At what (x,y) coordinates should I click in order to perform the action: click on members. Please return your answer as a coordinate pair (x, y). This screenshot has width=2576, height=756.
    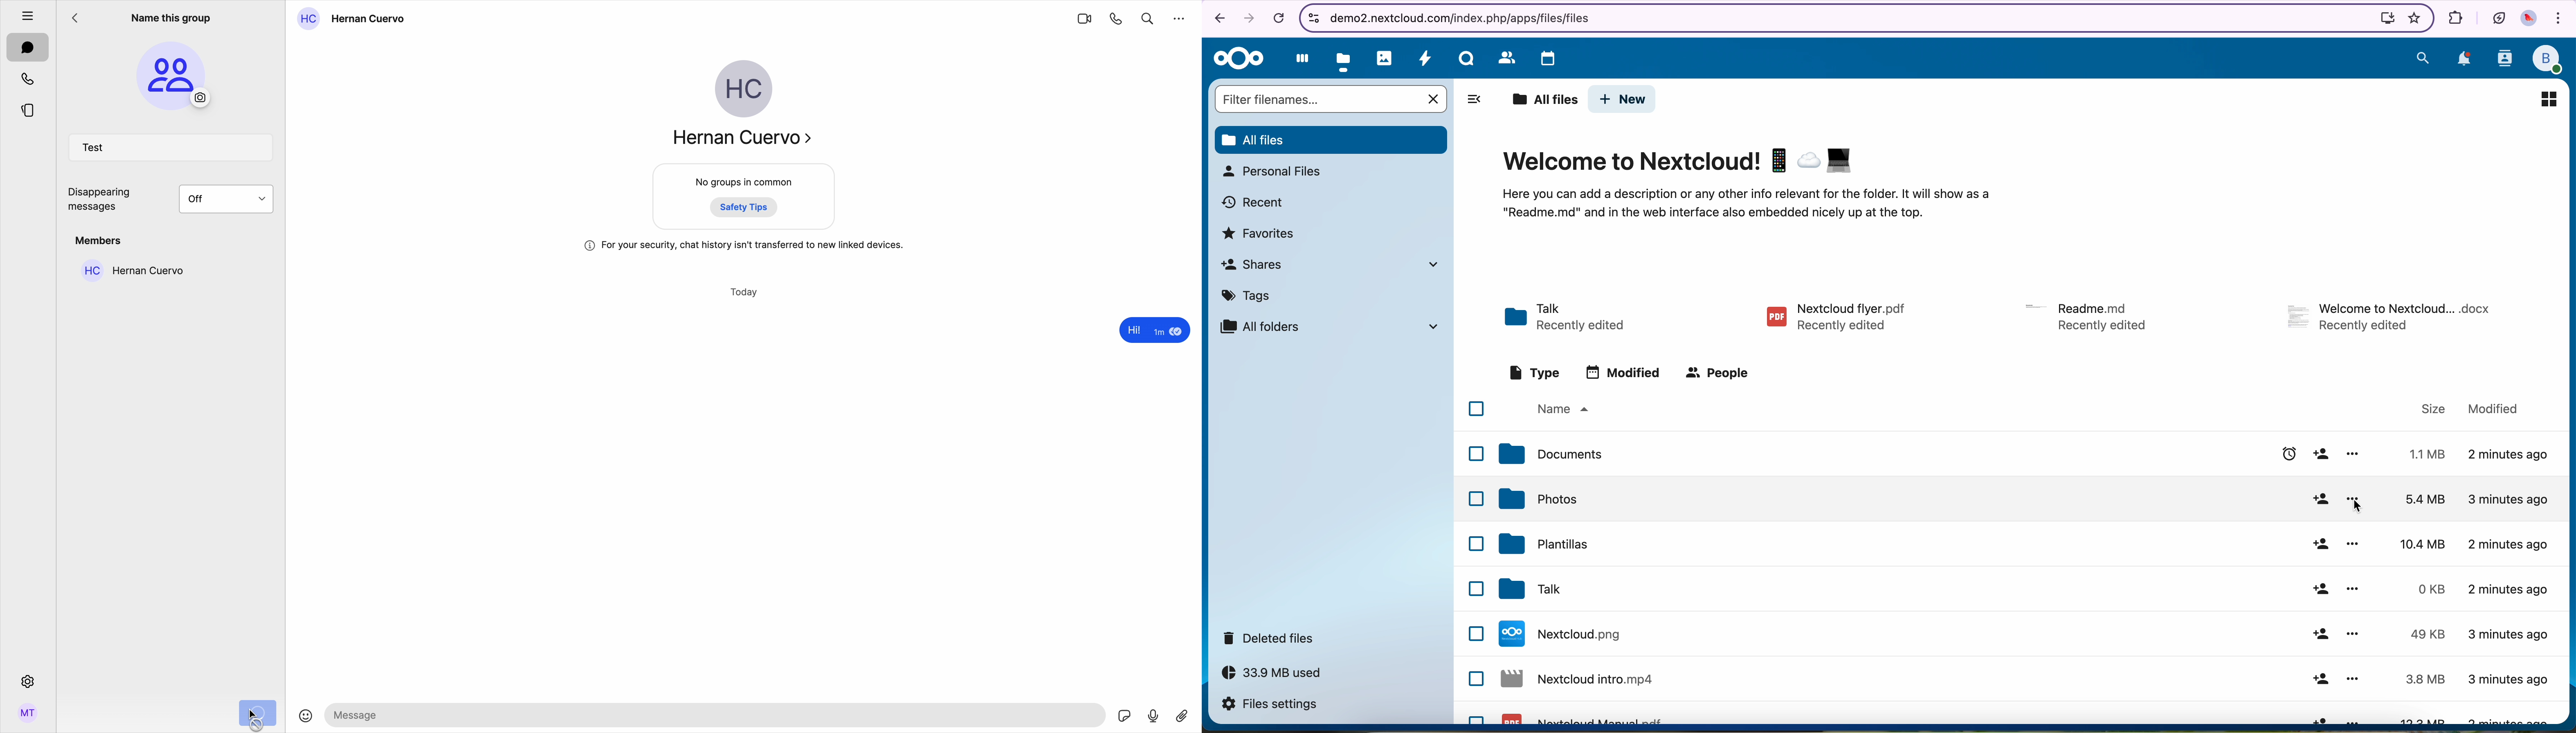
    Looking at the image, I should click on (101, 241).